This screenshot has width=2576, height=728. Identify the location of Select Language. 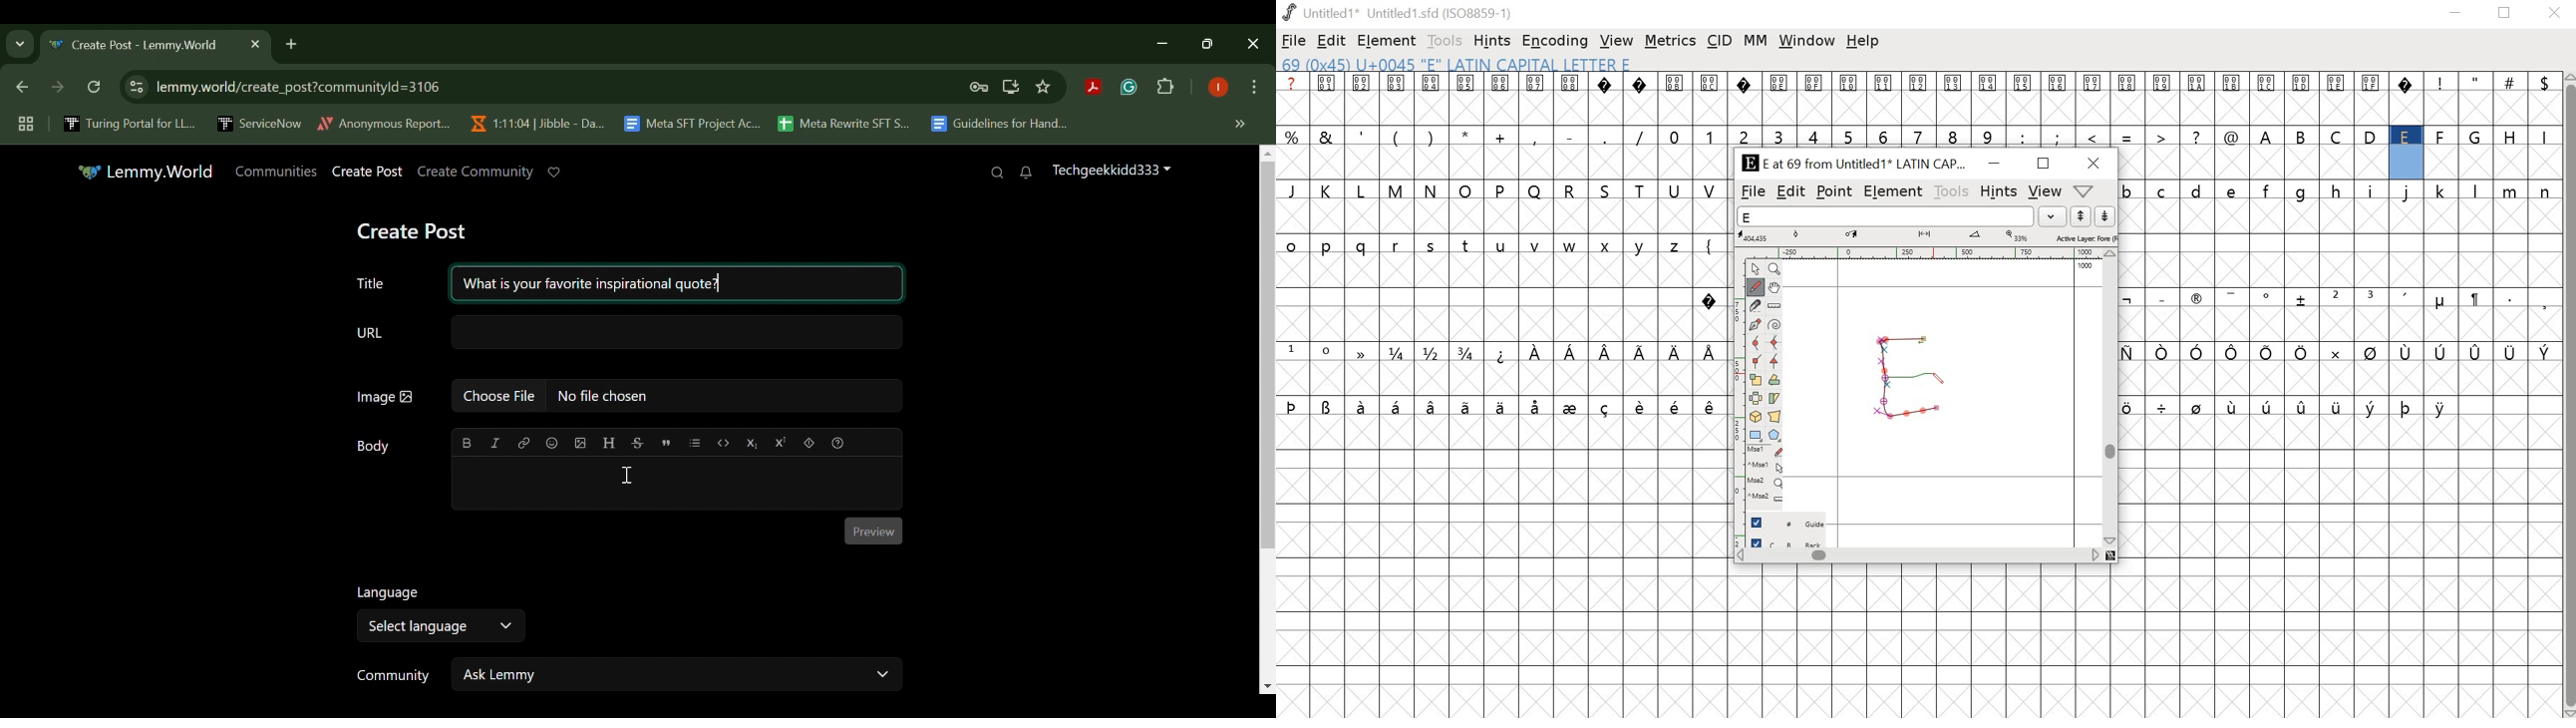
(439, 626).